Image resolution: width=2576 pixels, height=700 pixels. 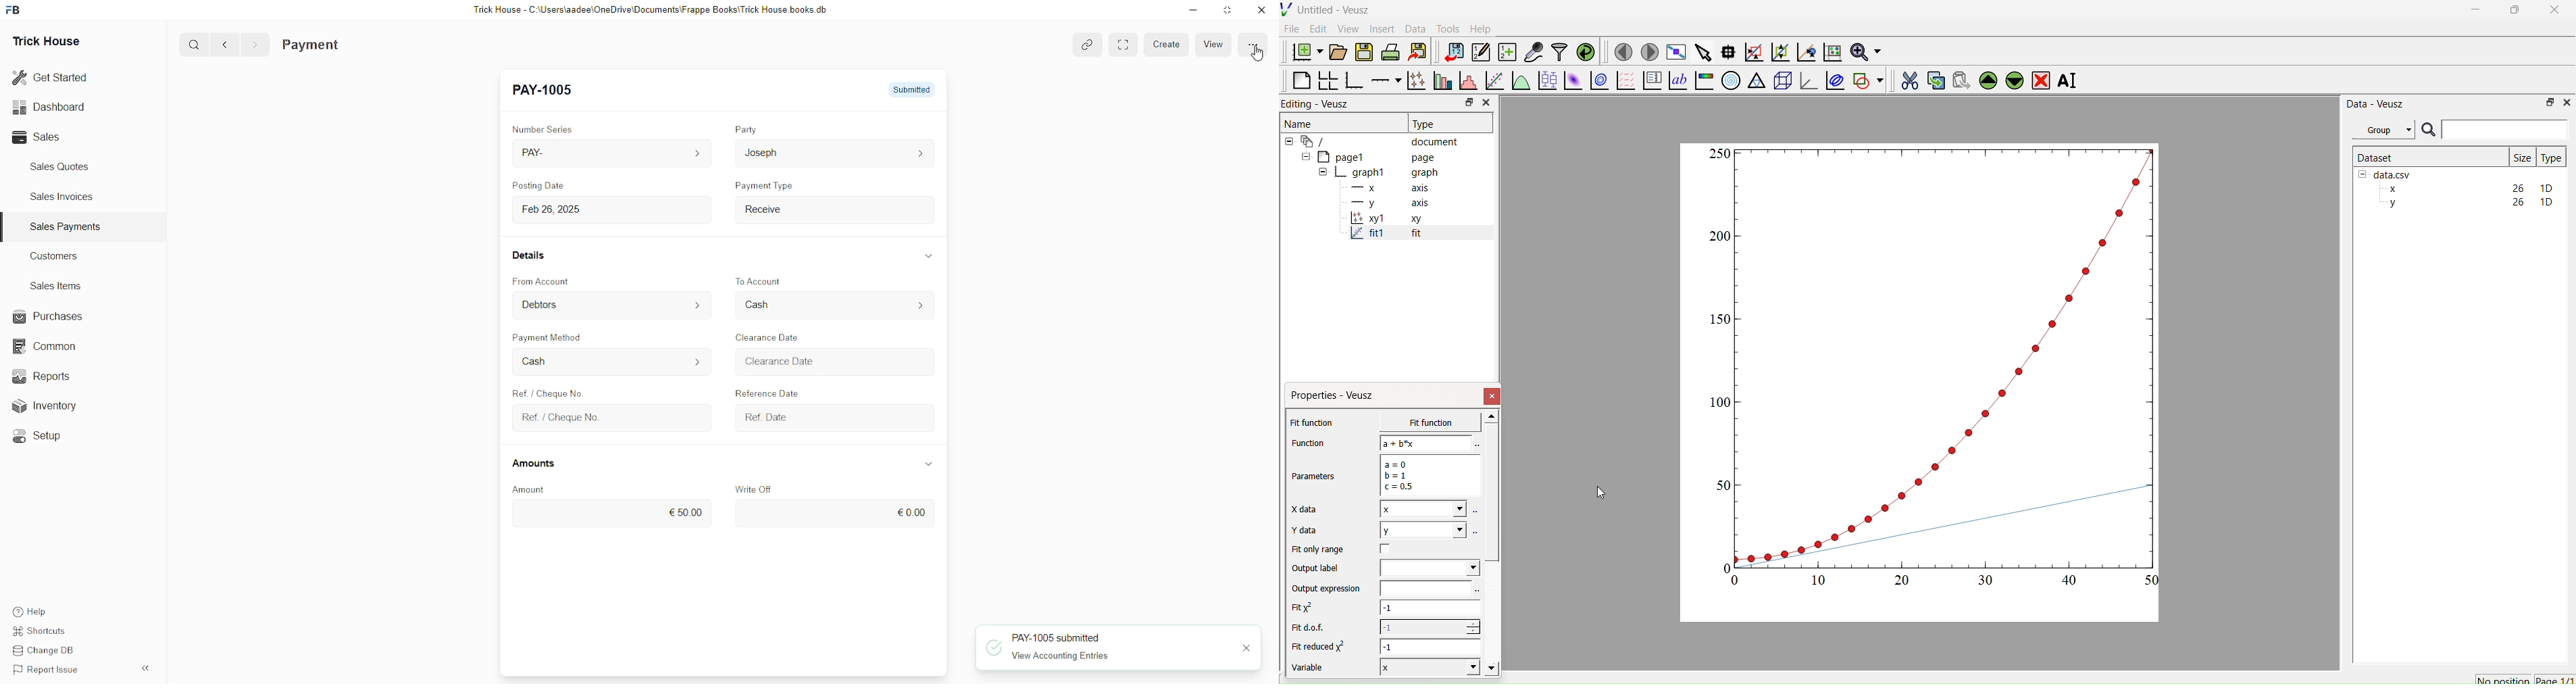 What do you see at coordinates (1936, 366) in the screenshot?
I see `Graph` at bounding box center [1936, 366].